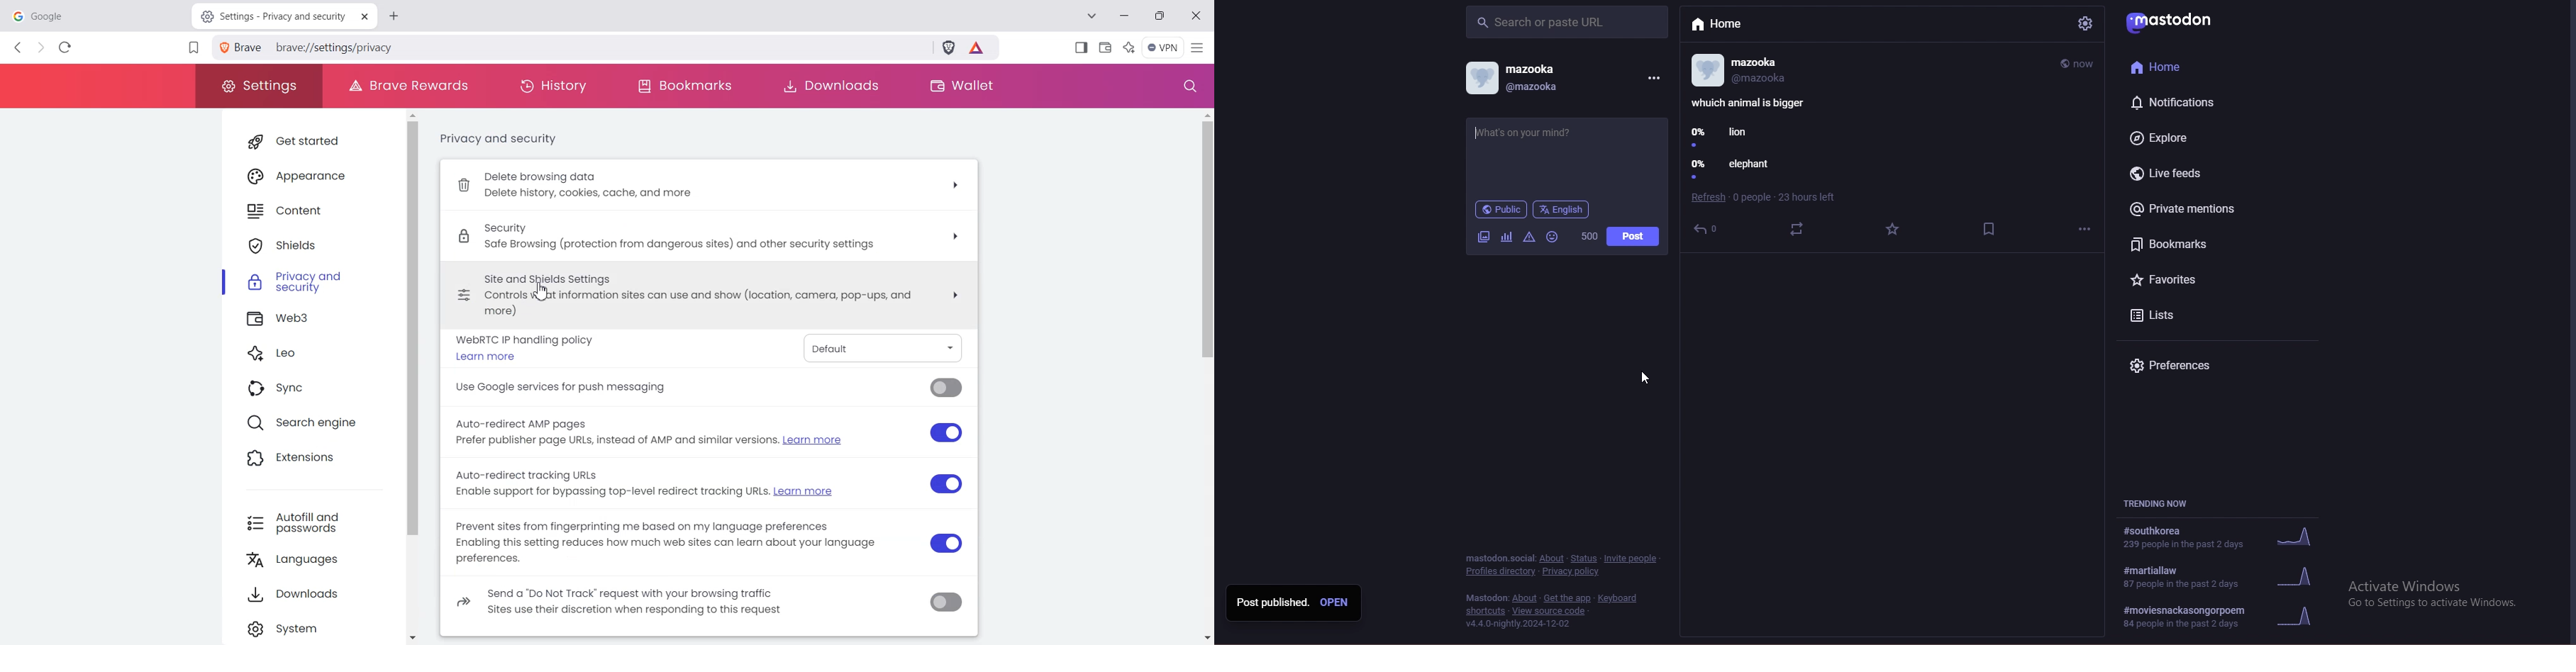 The width and height of the screenshot is (2576, 672). I want to click on Use Google services for push messaging, so click(563, 388).